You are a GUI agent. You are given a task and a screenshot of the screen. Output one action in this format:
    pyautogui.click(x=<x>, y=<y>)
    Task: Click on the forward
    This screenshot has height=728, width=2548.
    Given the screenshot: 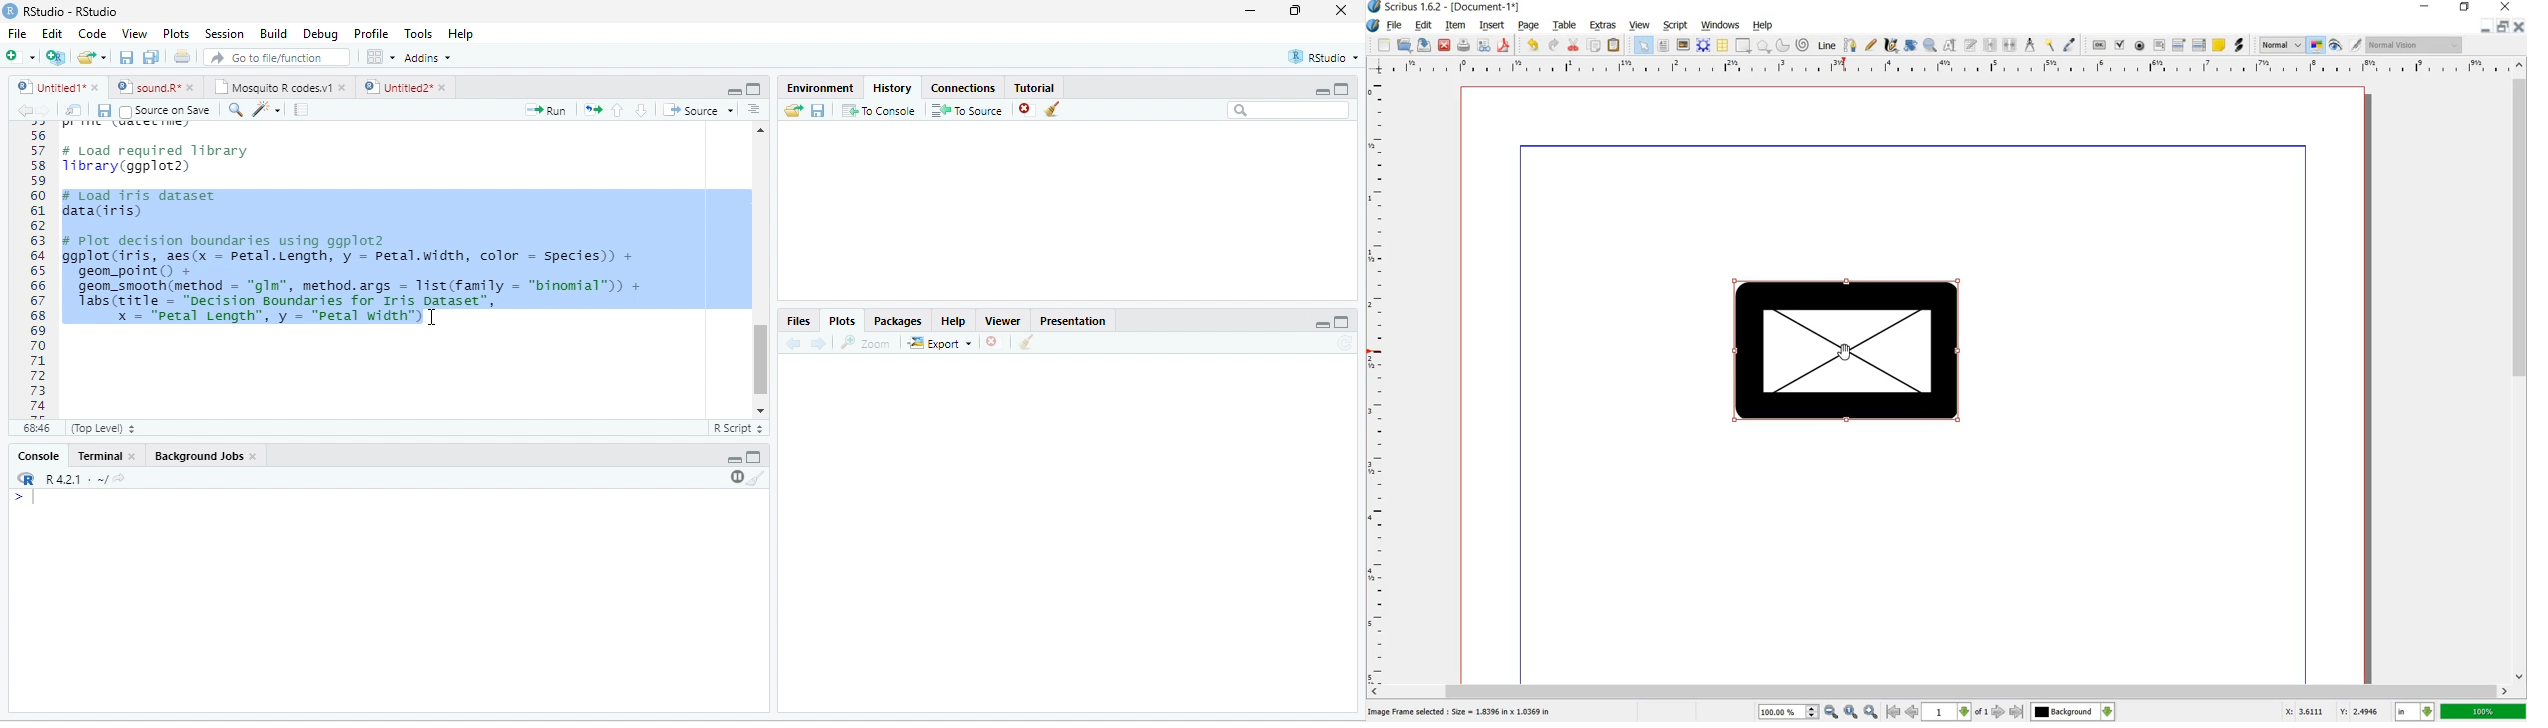 What is the action you would take?
    pyautogui.click(x=818, y=344)
    